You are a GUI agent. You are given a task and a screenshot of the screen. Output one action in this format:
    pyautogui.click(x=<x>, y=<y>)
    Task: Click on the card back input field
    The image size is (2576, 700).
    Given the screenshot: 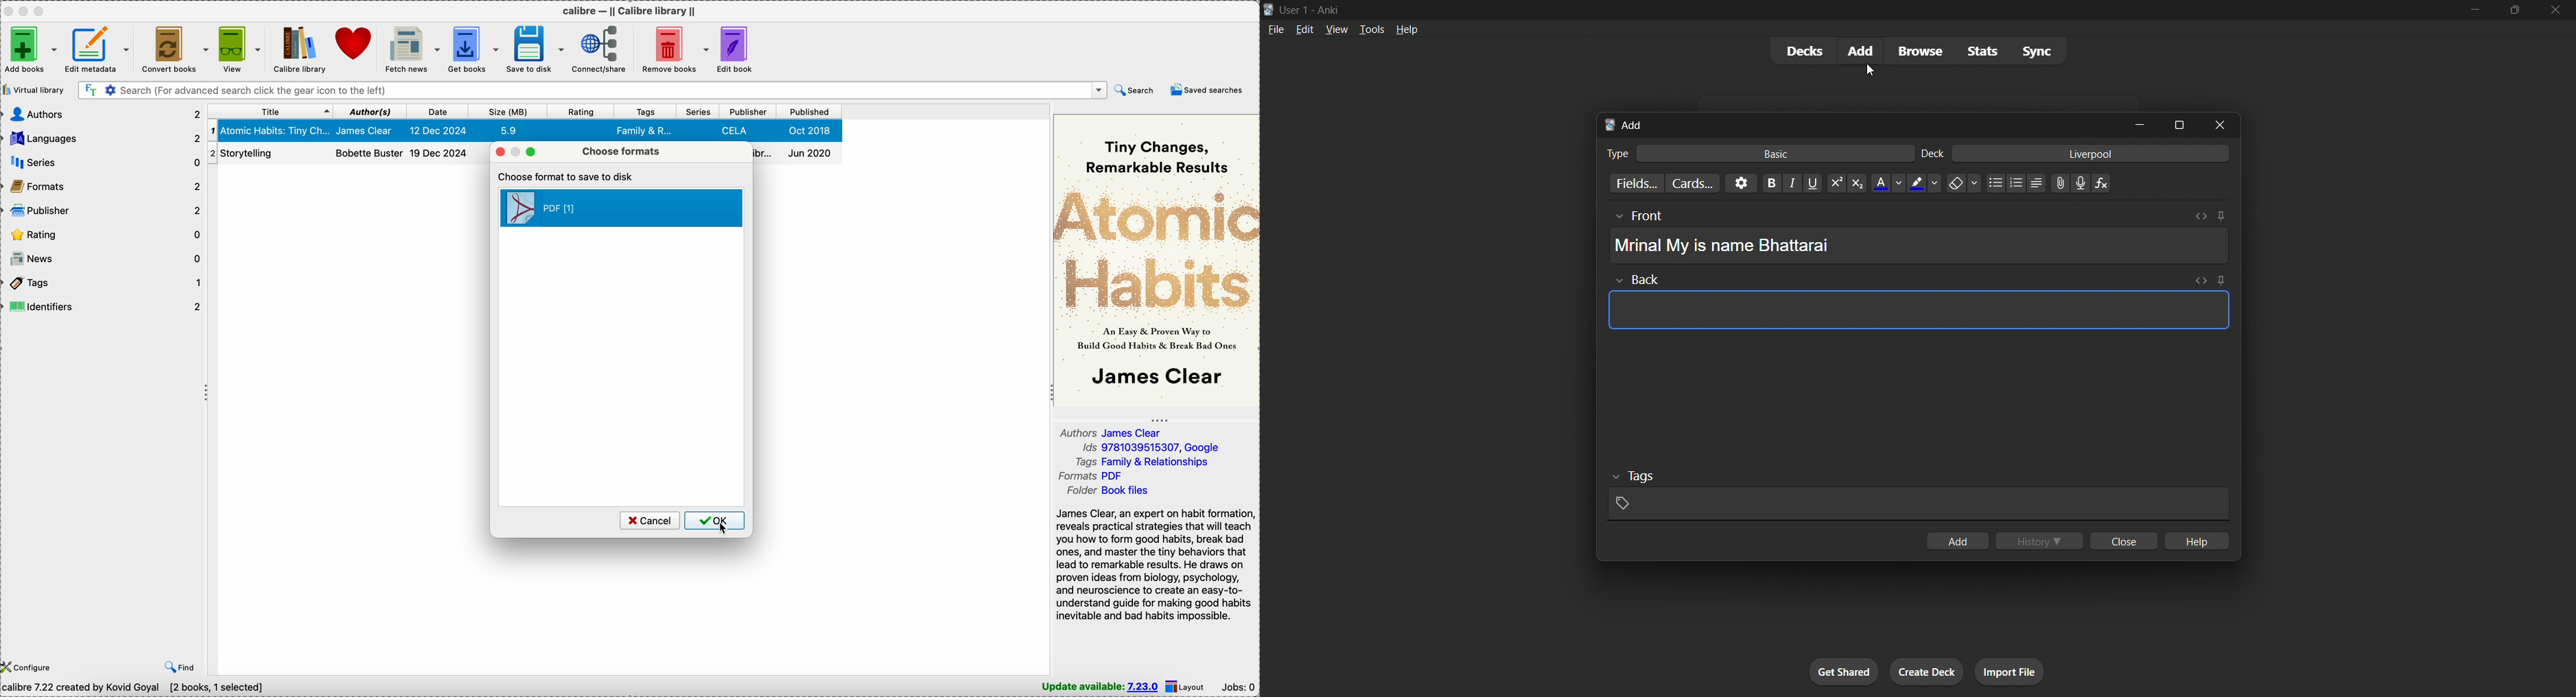 What is the action you would take?
    pyautogui.click(x=1914, y=307)
    